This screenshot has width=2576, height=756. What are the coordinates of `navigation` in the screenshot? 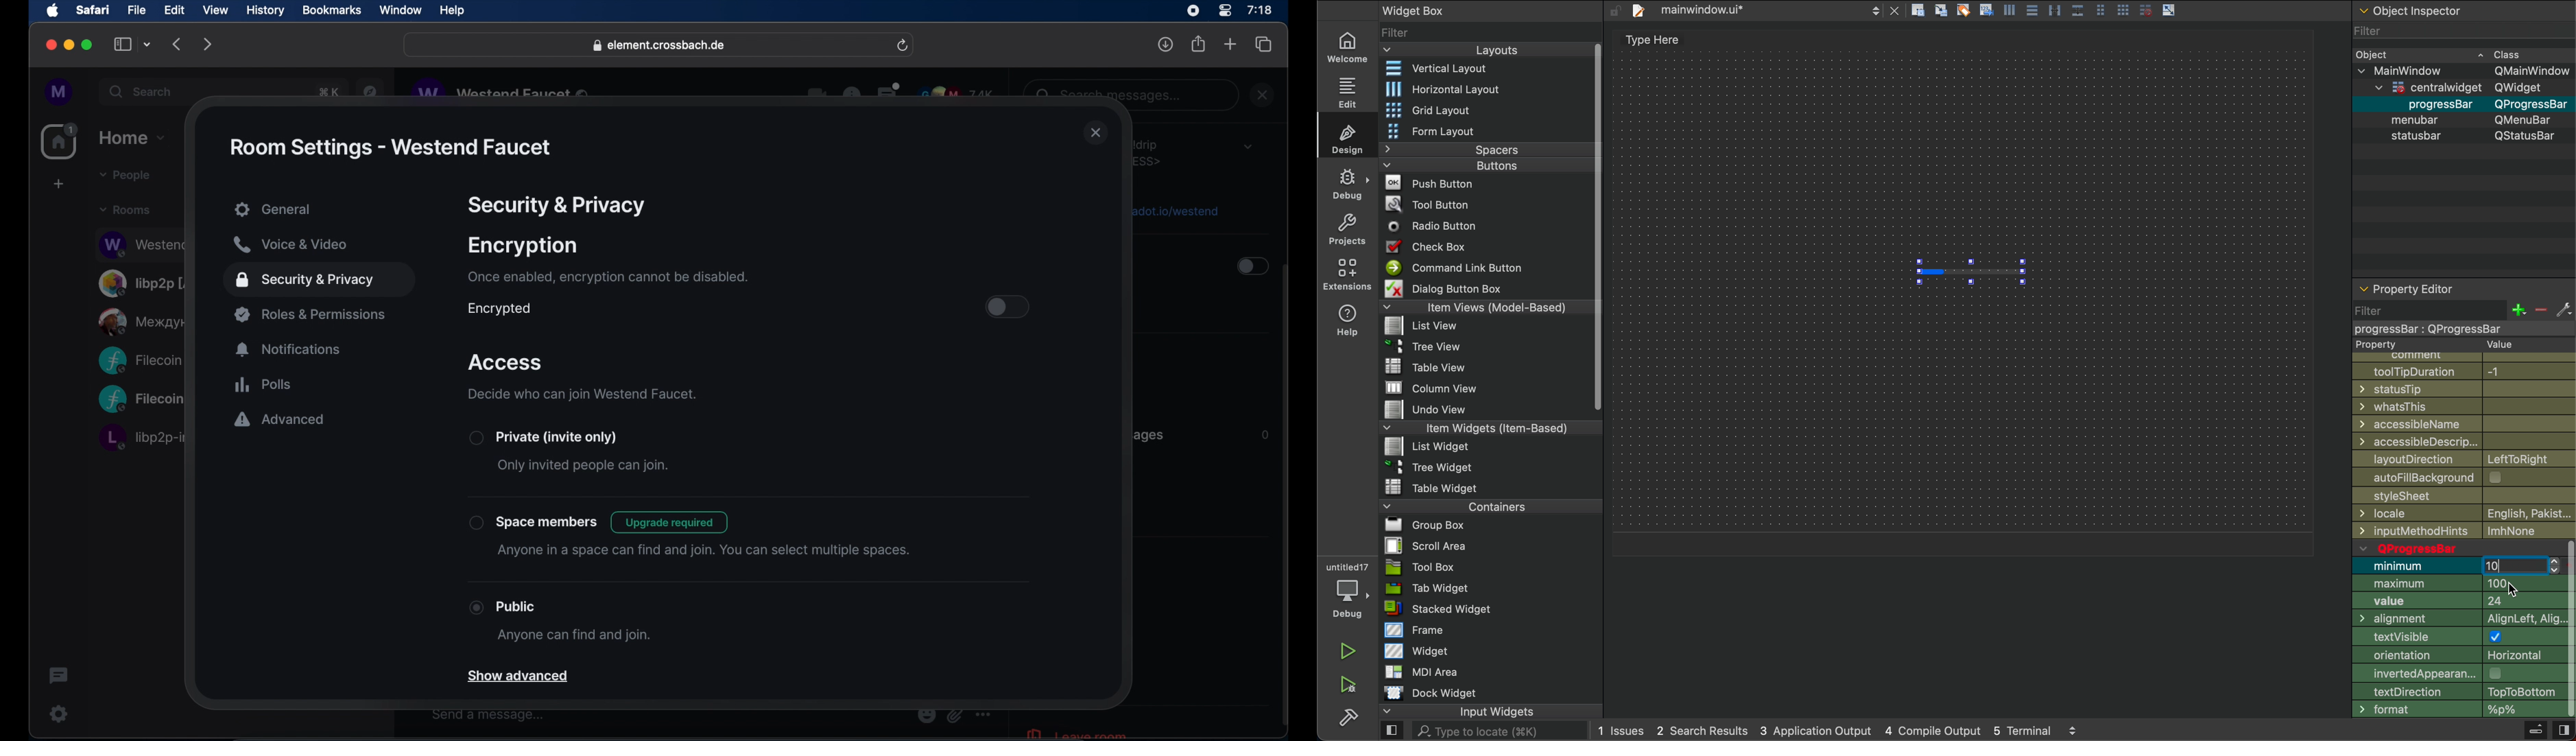 It's located at (370, 90).